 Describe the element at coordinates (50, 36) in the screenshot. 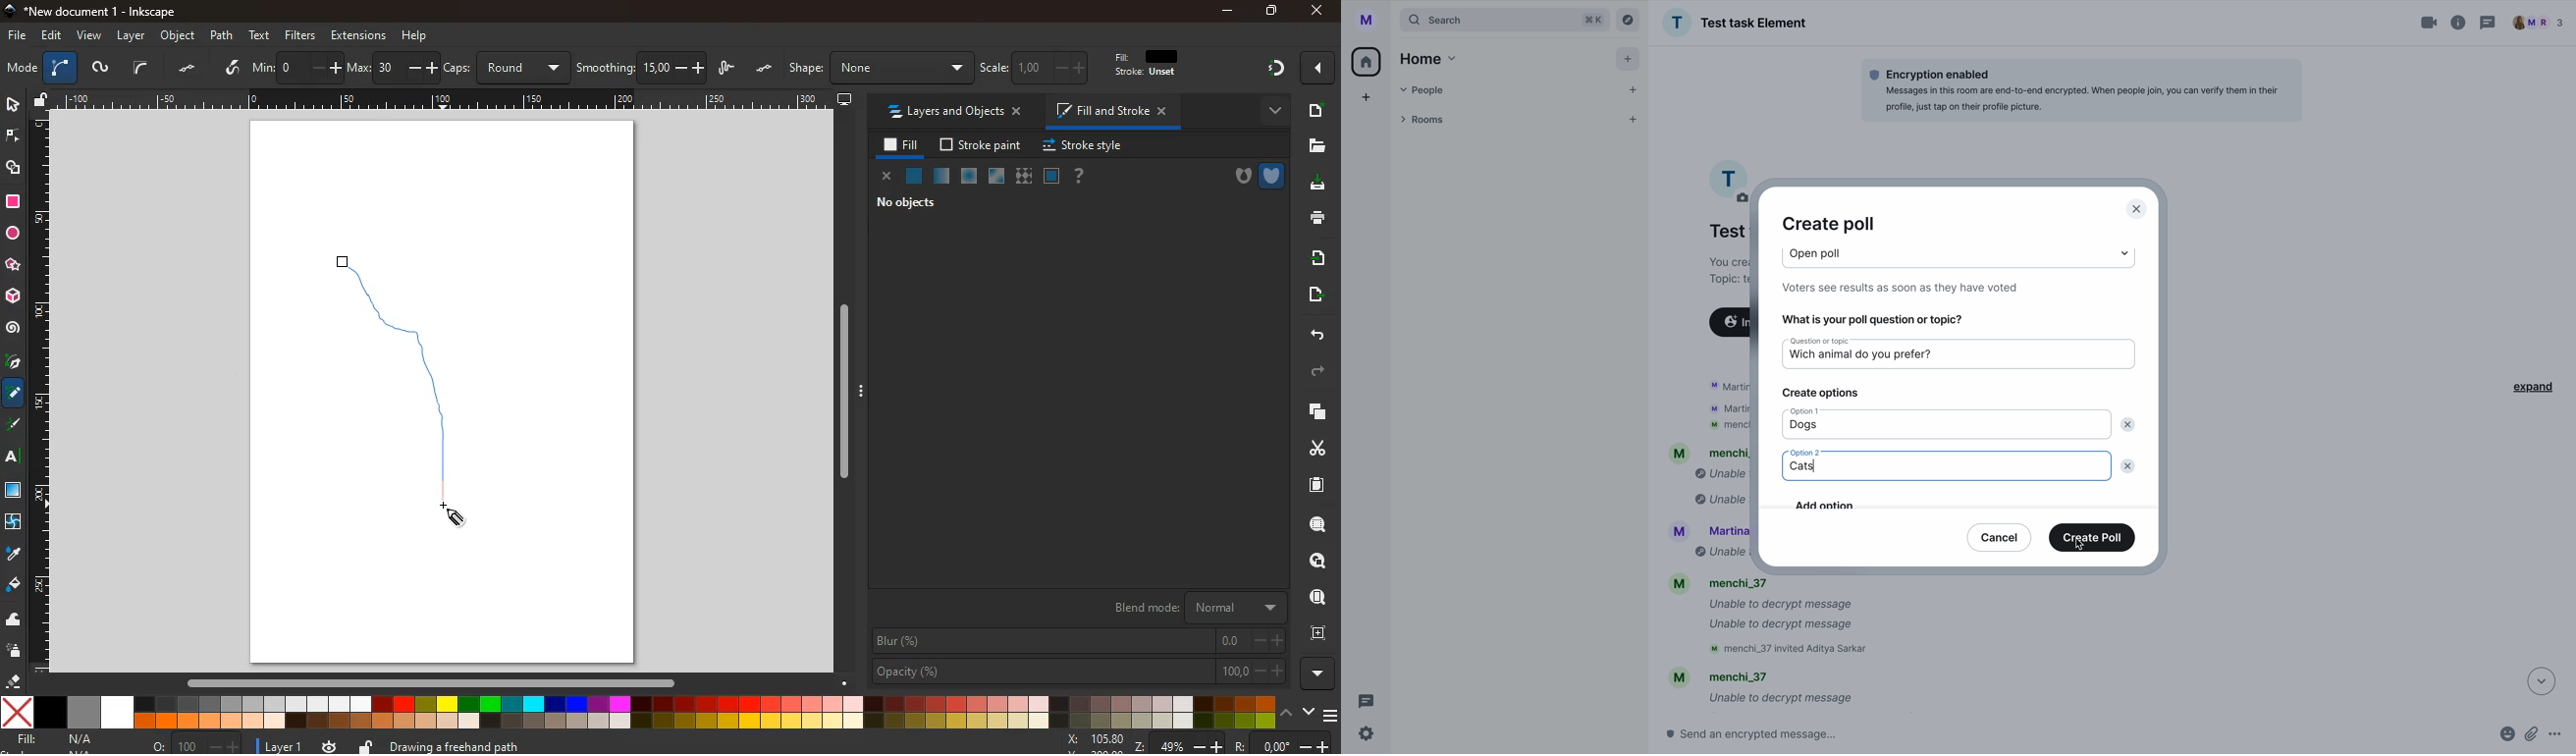

I see `edit` at that location.